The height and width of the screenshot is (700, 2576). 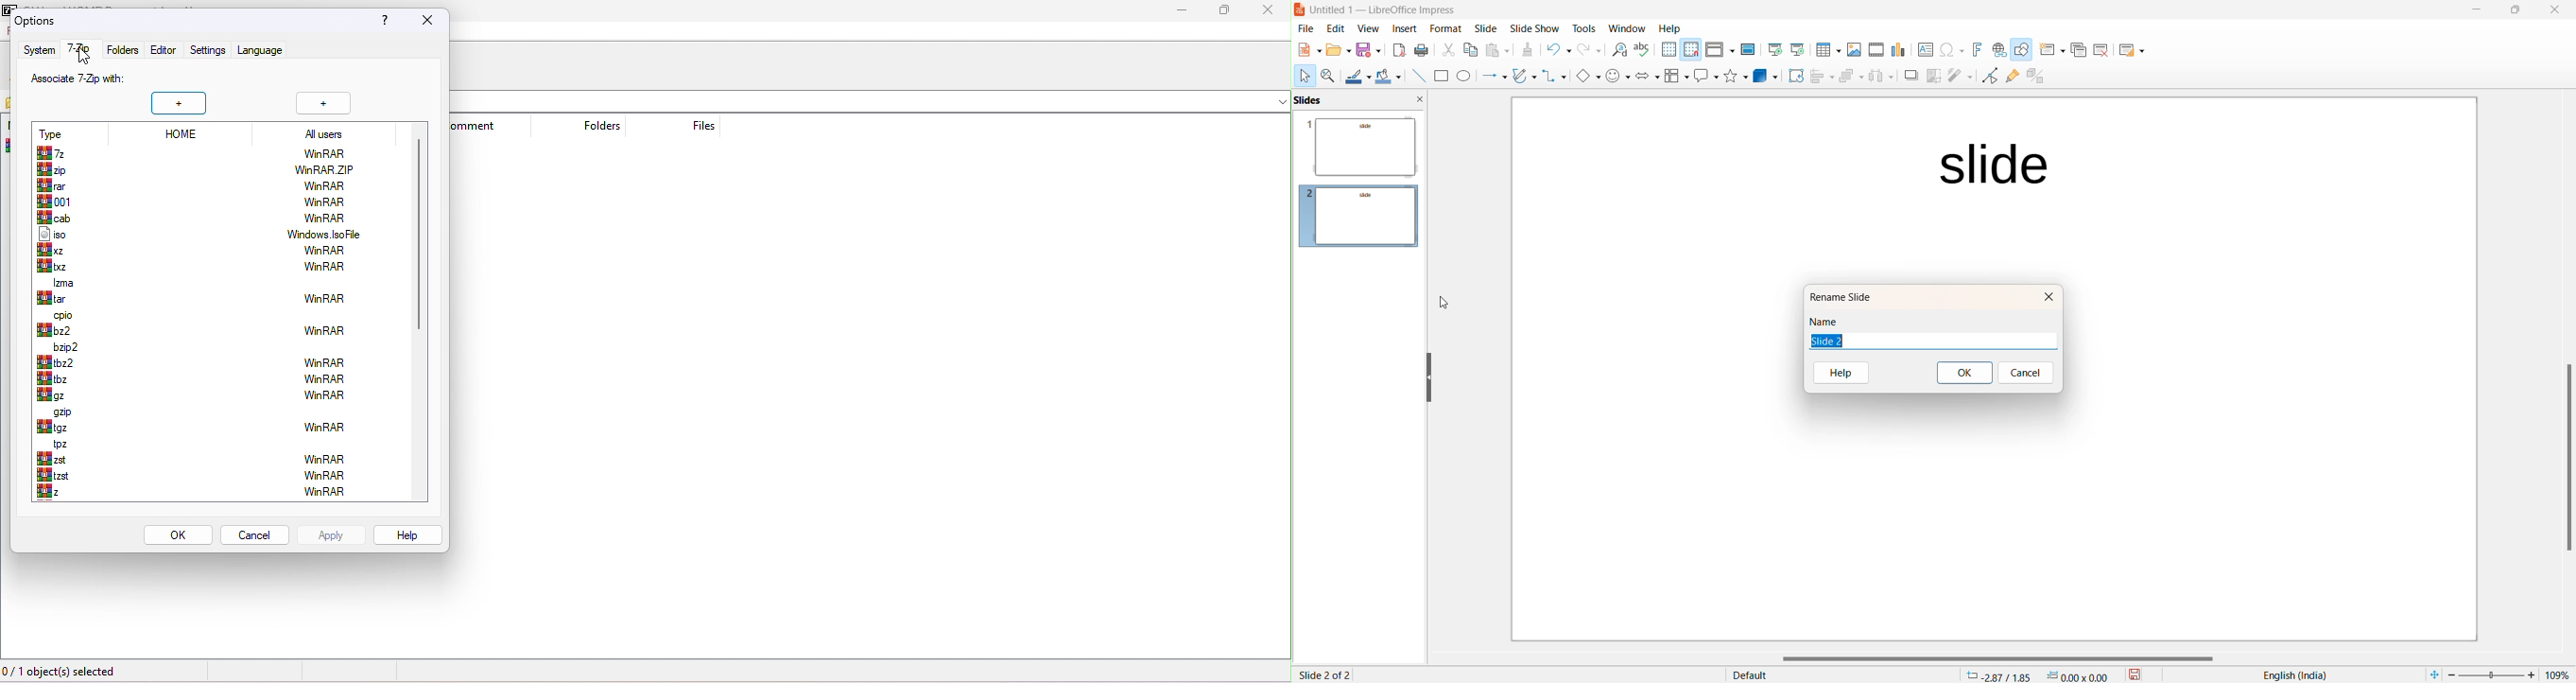 What do you see at coordinates (1848, 78) in the screenshot?
I see `Arrange` at bounding box center [1848, 78].